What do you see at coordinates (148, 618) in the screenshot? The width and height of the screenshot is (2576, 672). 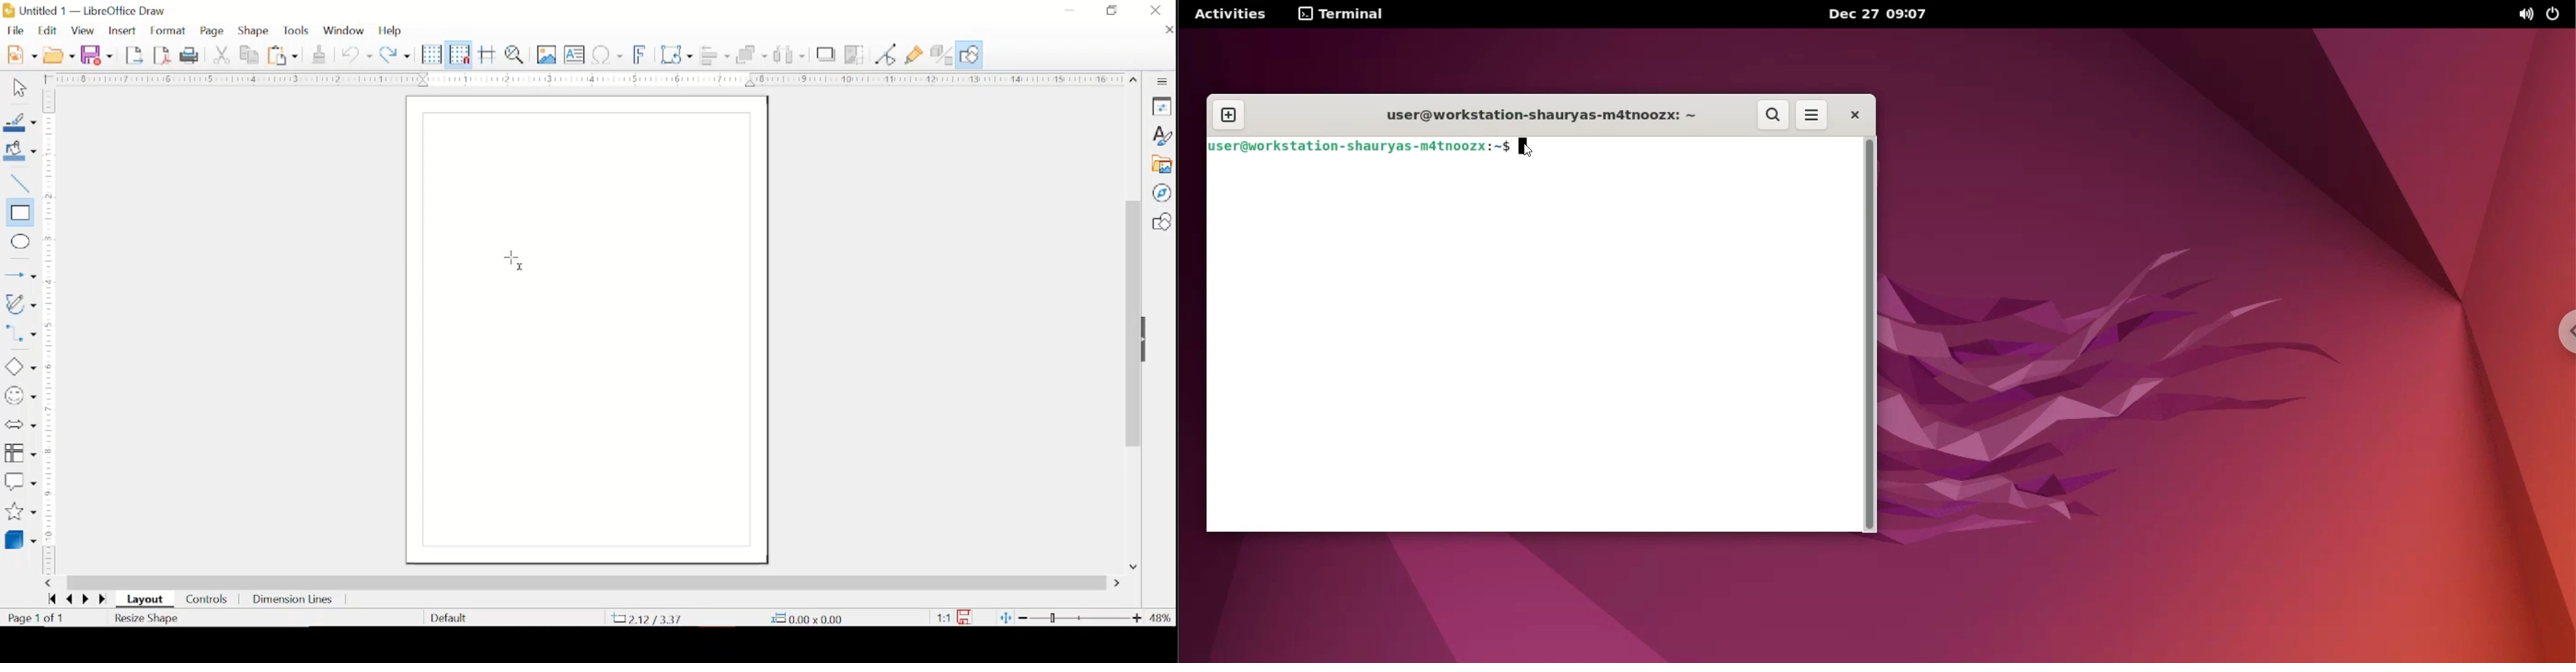 I see `Resize Shape` at bounding box center [148, 618].